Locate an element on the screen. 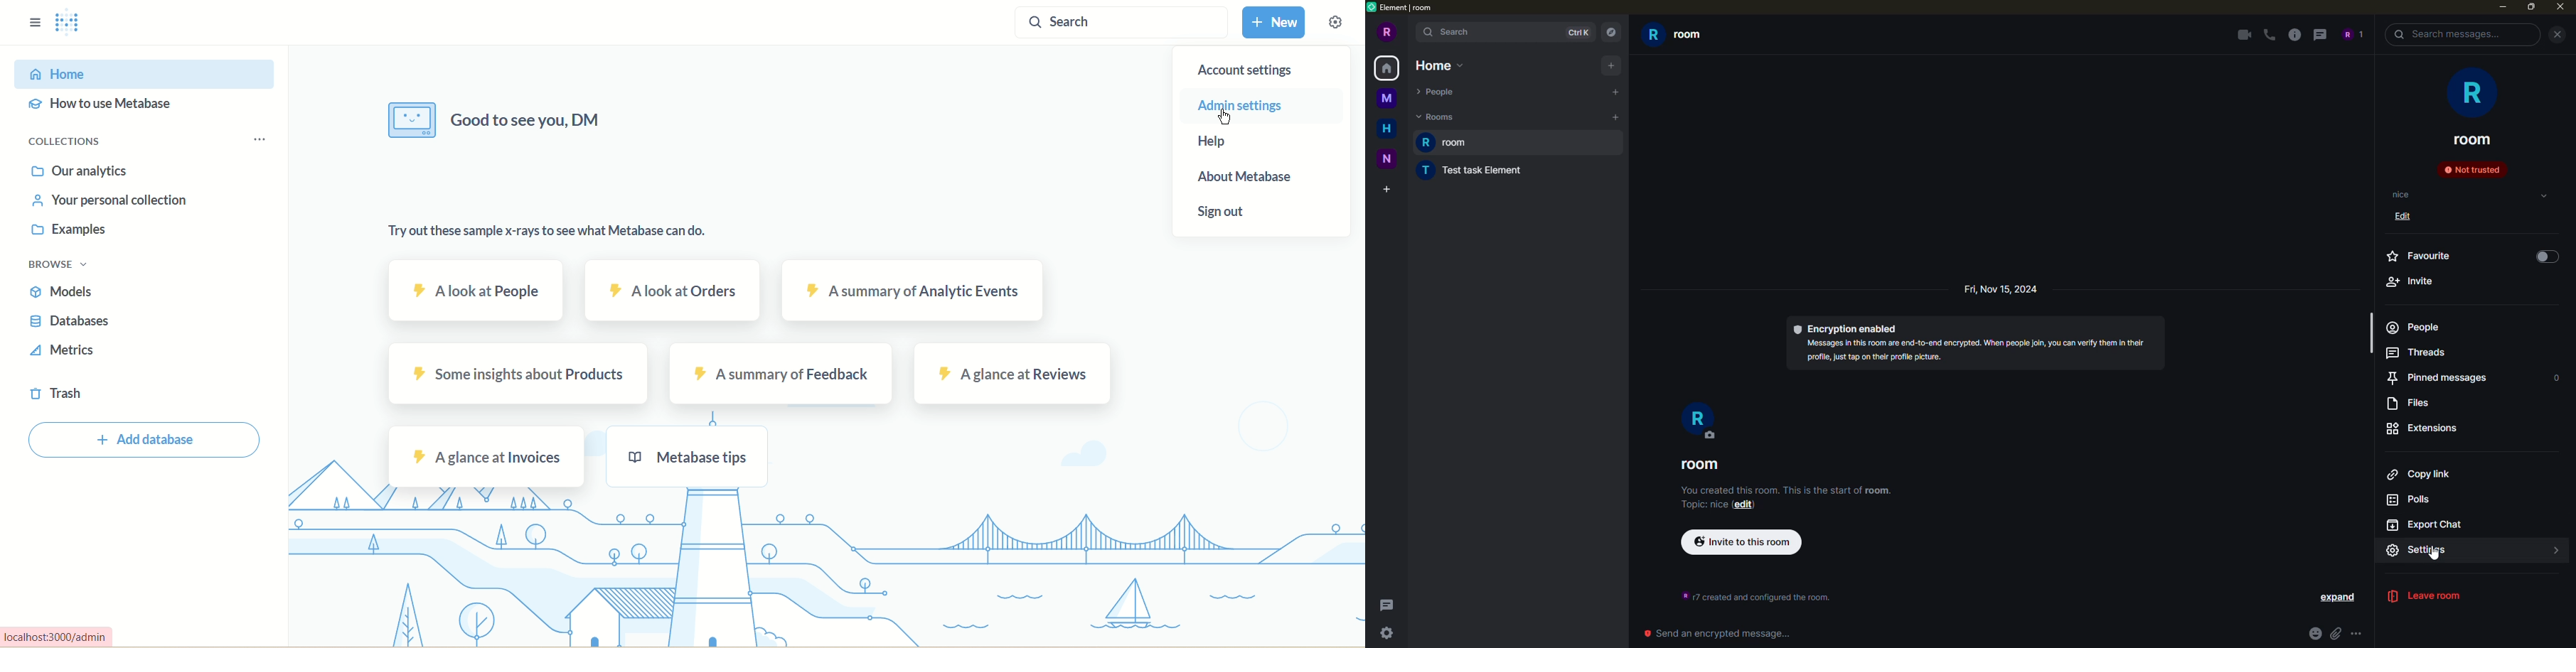 Image resolution: width=2576 pixels, height=672 pixels. topic is located at coordinates (2402, 195).